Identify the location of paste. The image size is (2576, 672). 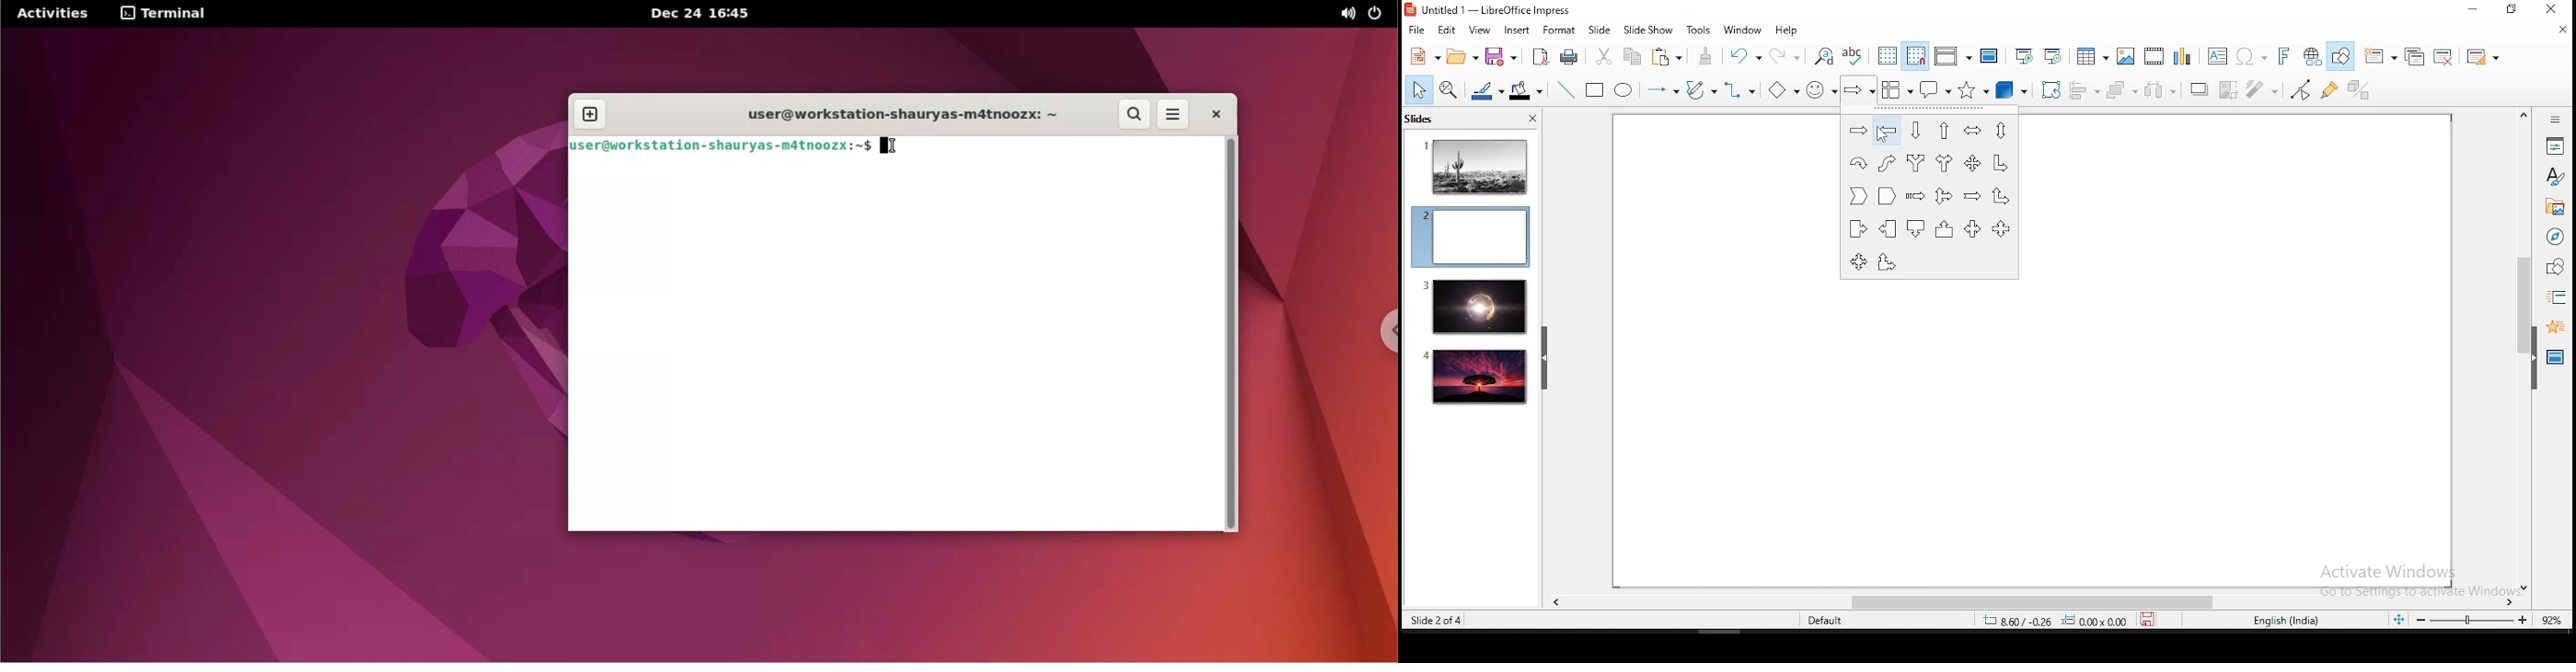
(1669, 56).